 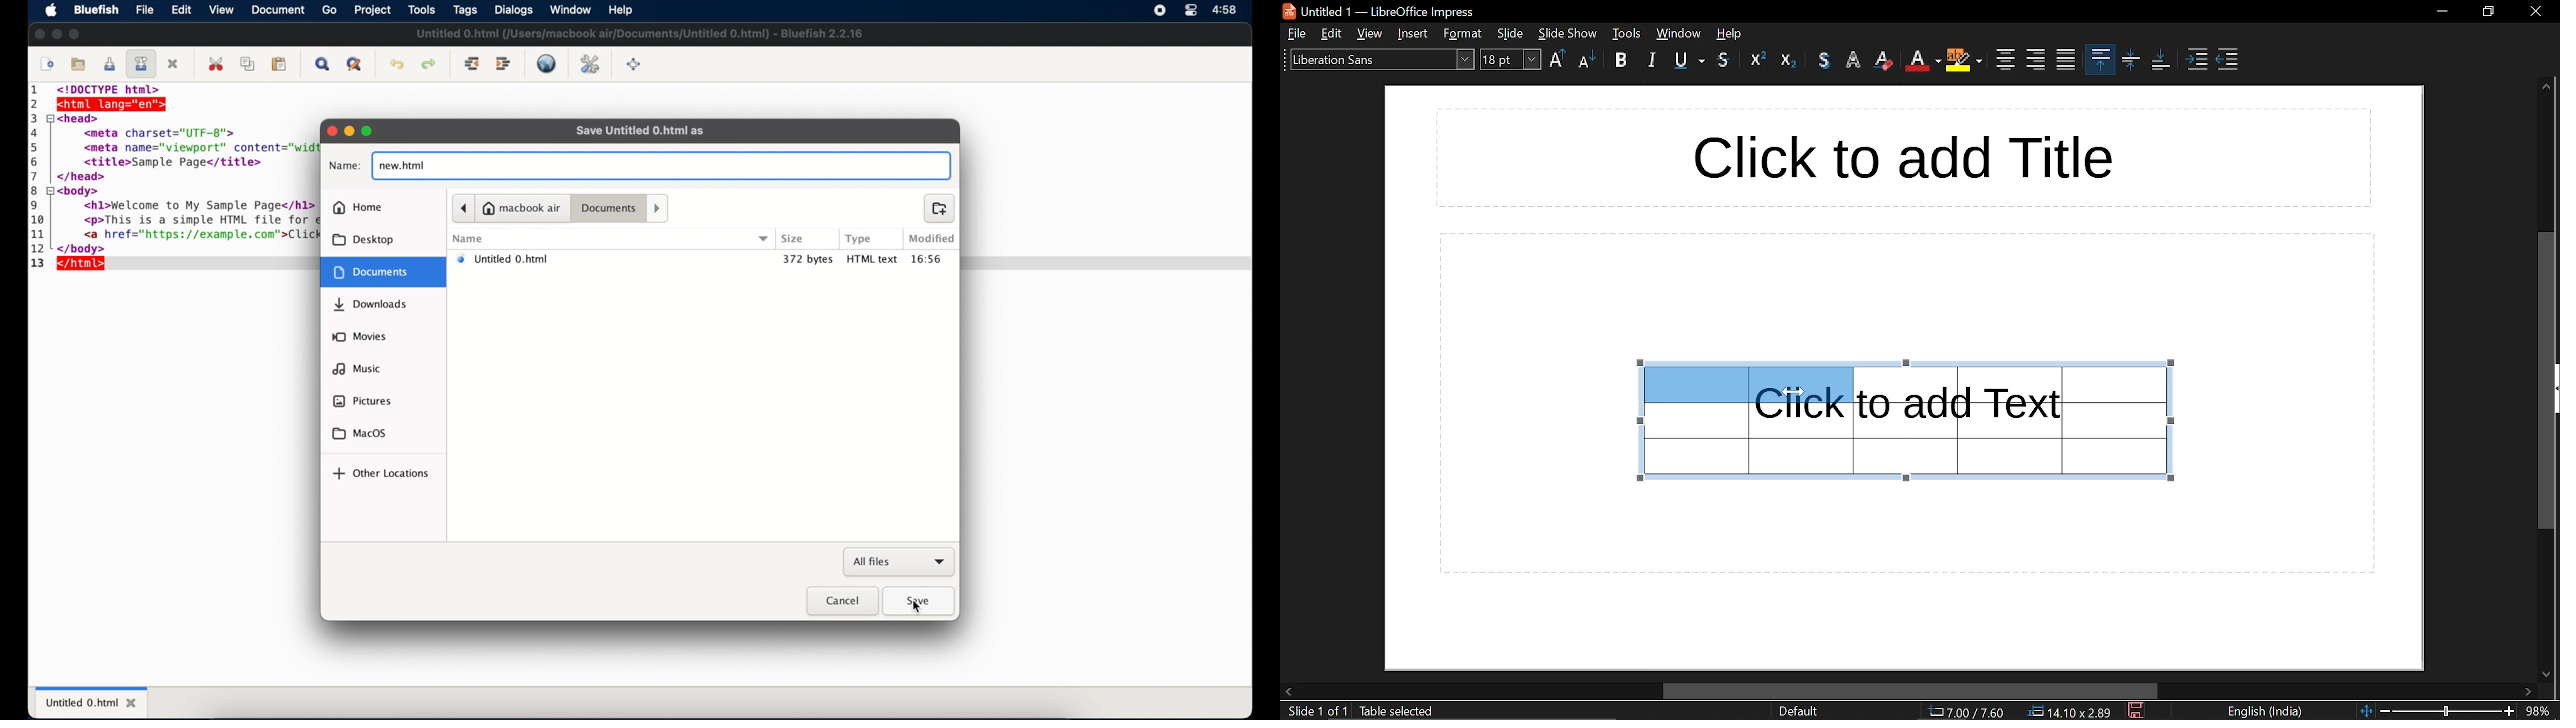 I want to click on window, so click(x=571, y=9).